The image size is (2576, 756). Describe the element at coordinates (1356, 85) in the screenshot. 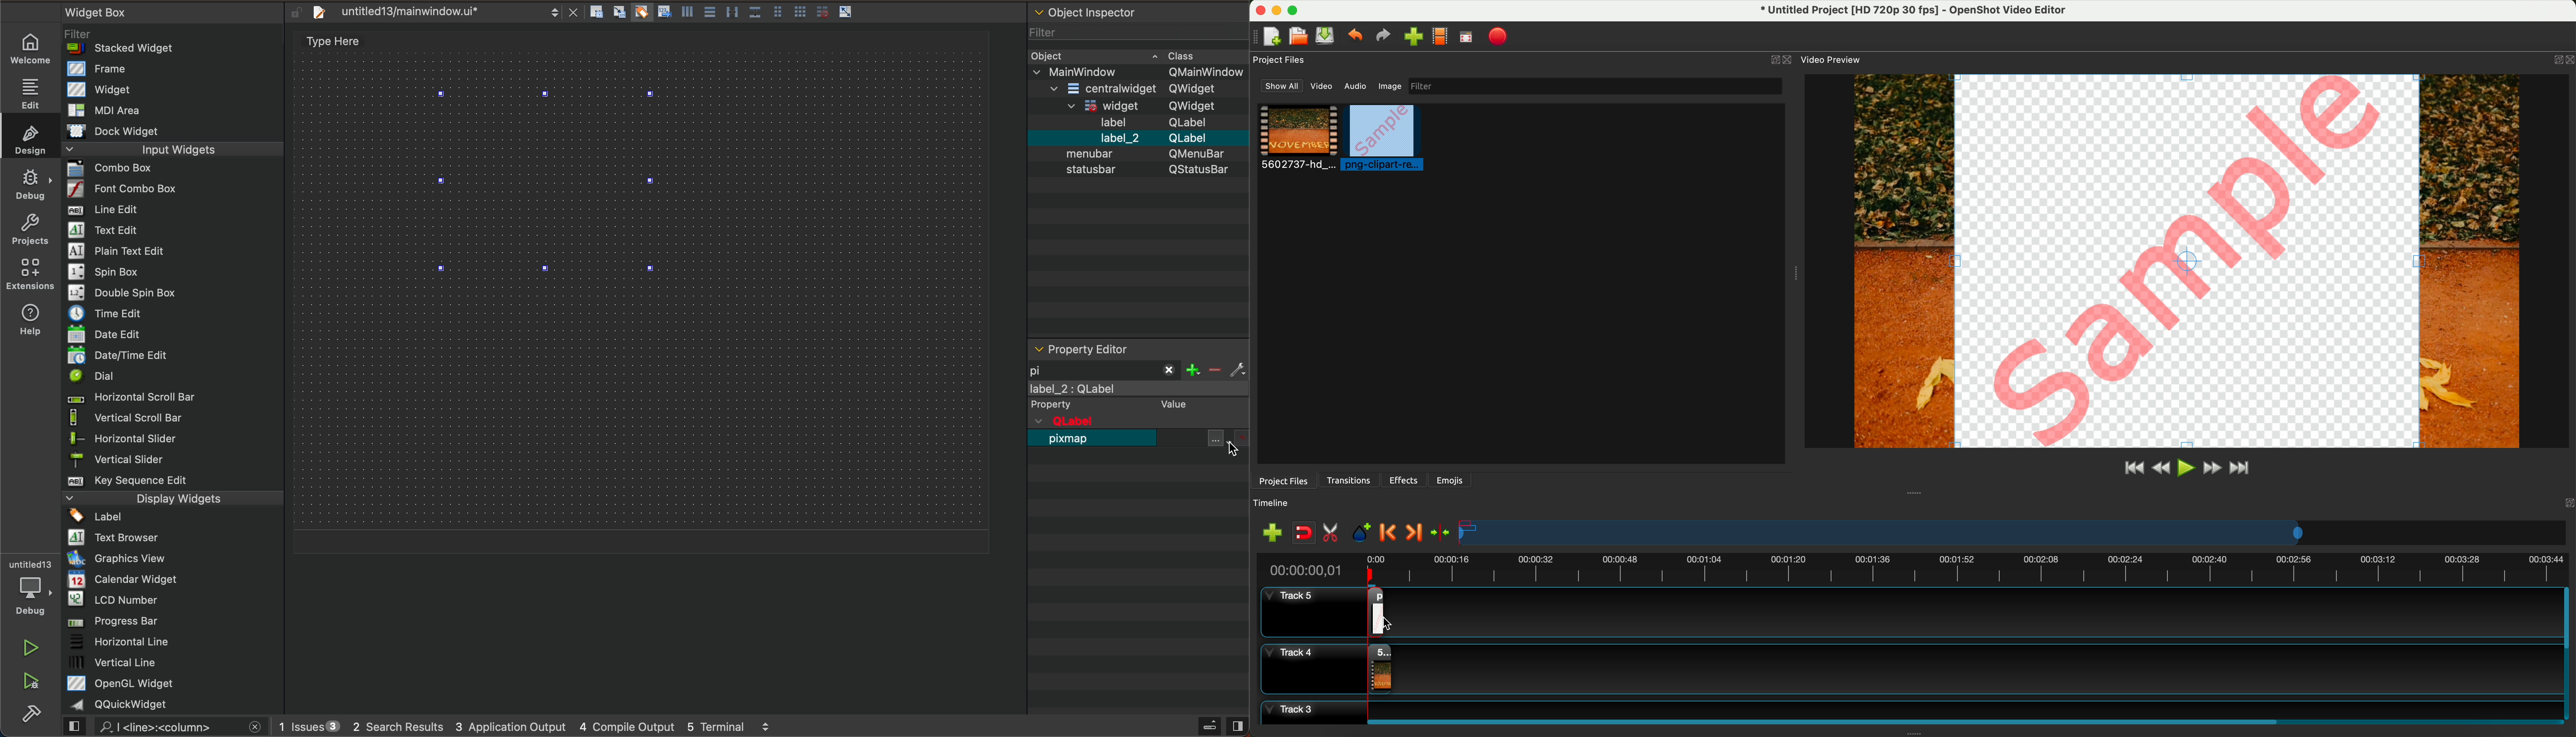

I see `audio` at that location.